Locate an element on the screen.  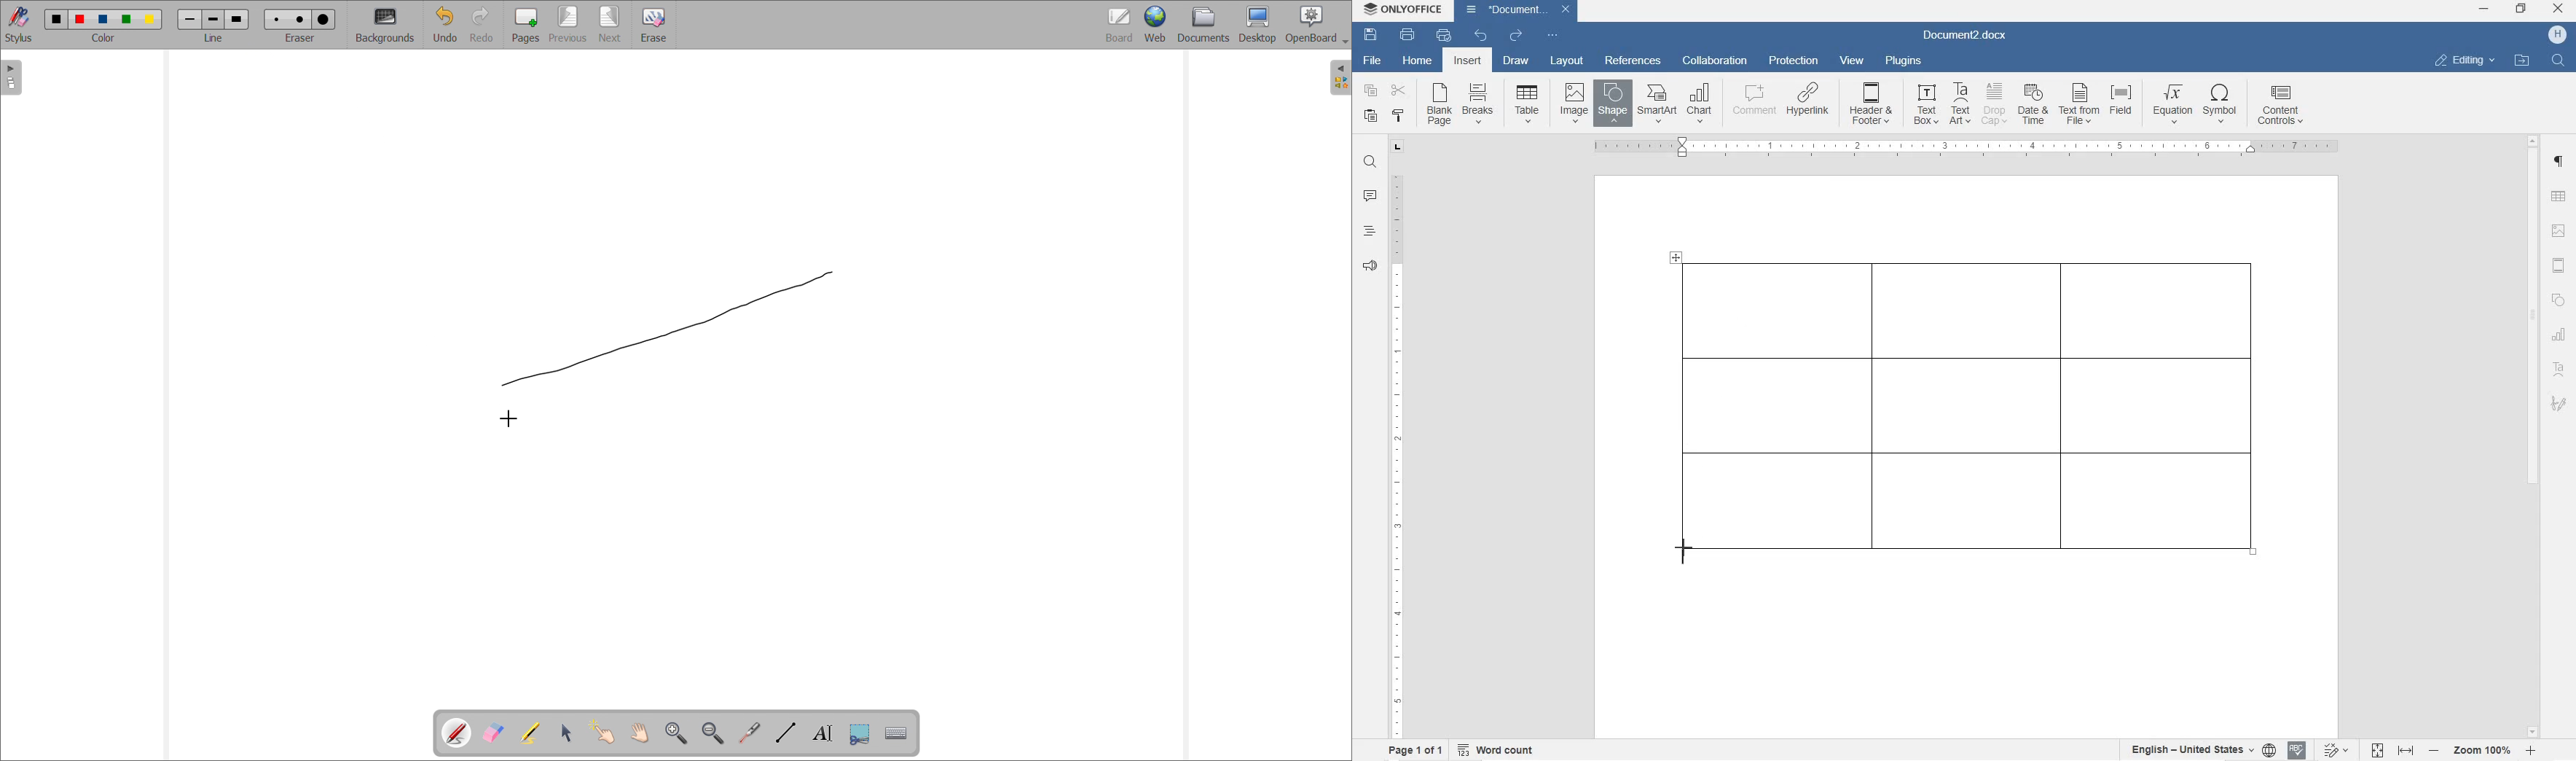
erase is located at coordinates (654, 25).